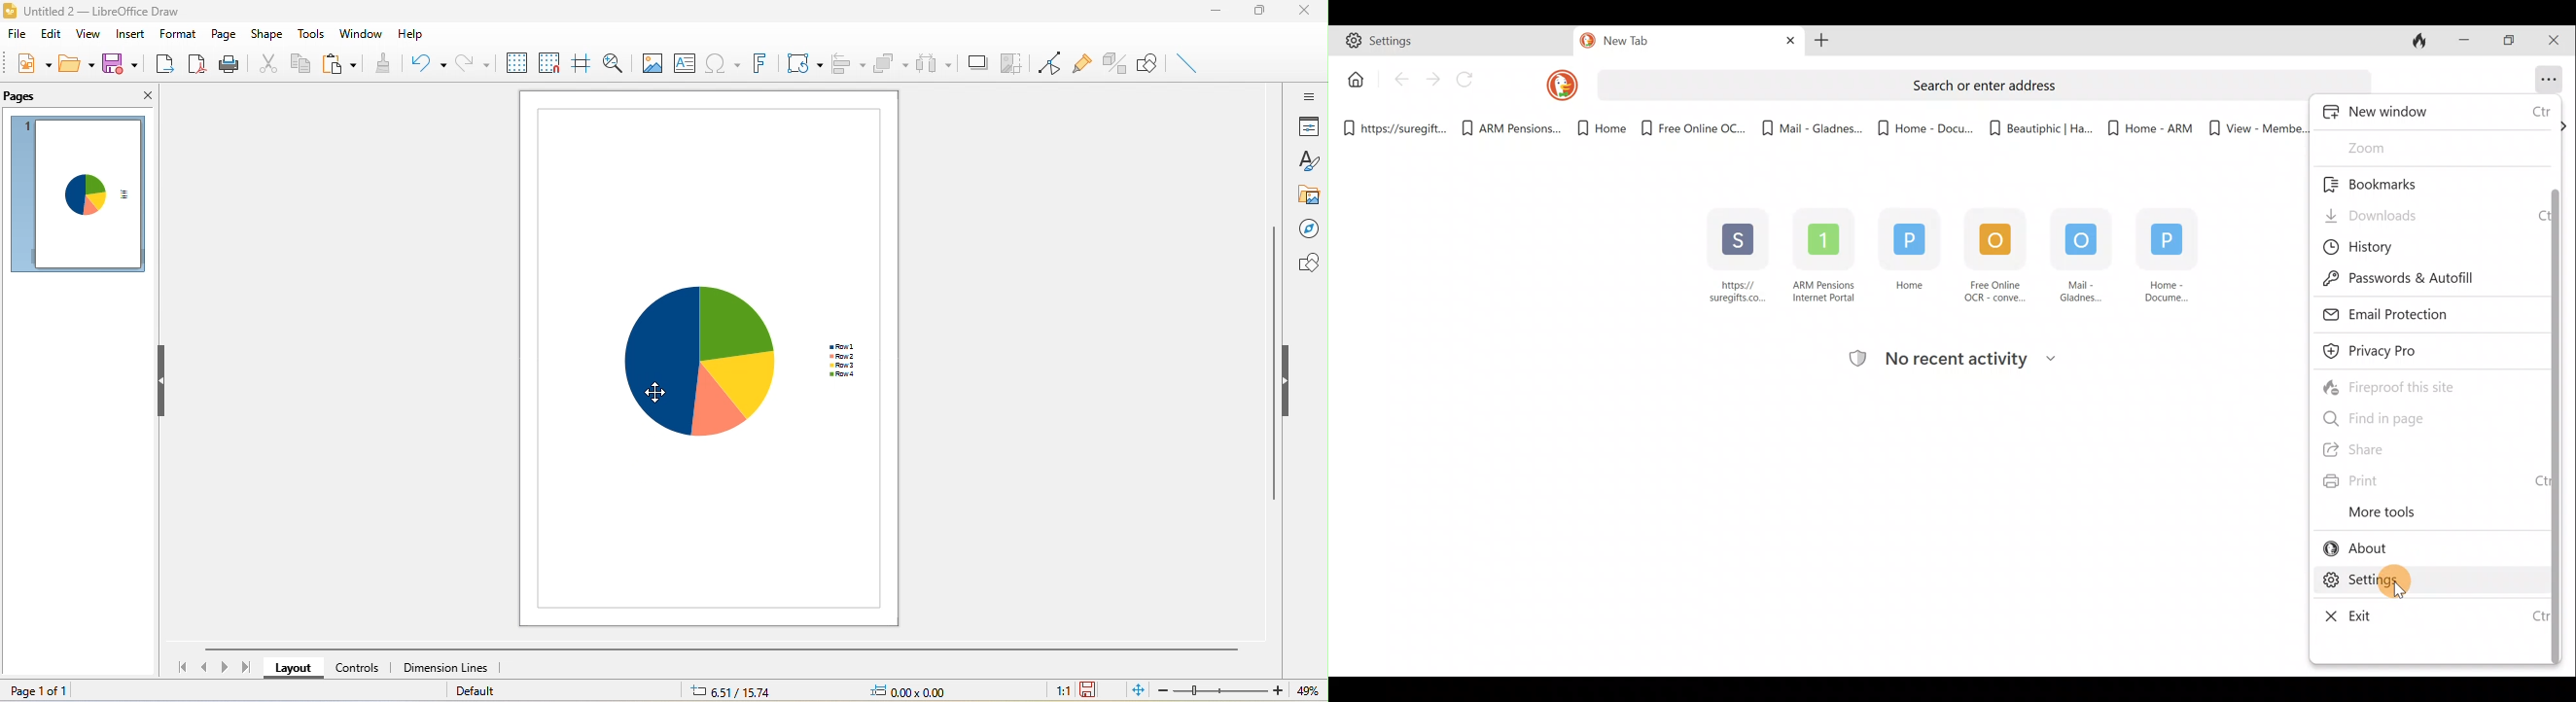 Image resolution: width=2576 pixels, height=728 pixels. Describe the element at coordinates (449, 668) in the screenshot. I see `dimension lines` at that location.